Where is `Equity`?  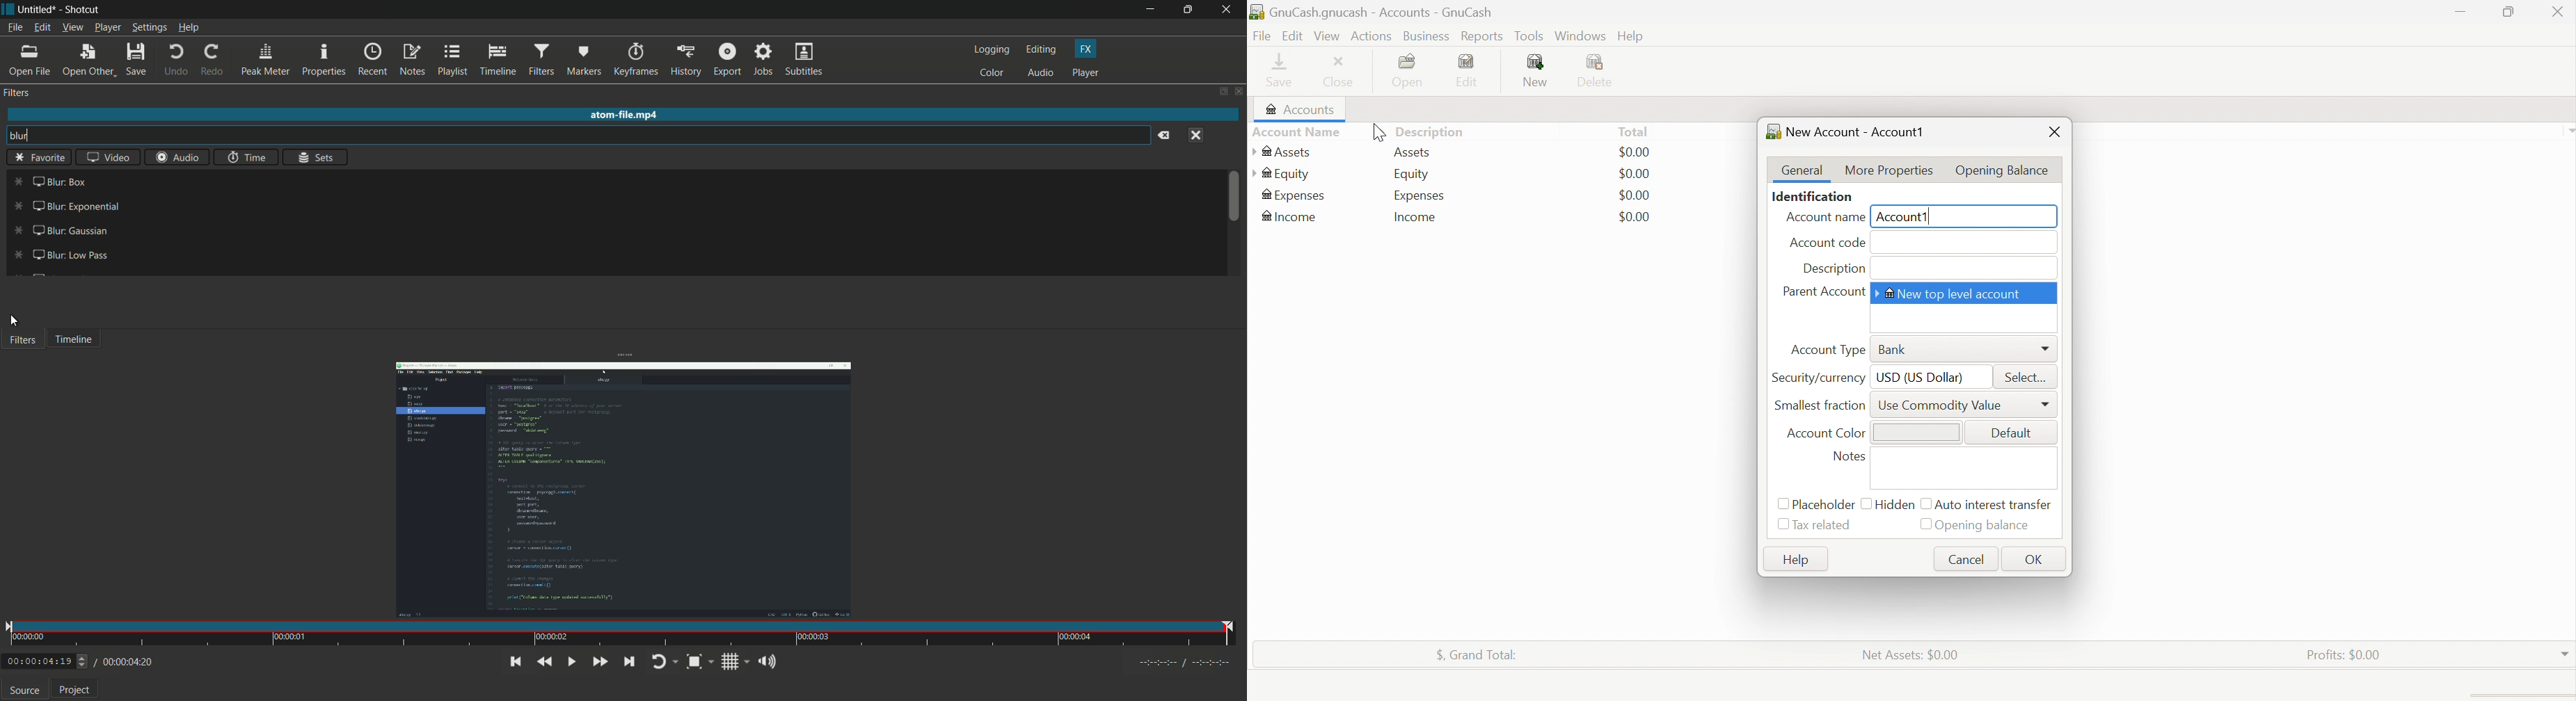 Equity is located at coordinates (1411, 175).